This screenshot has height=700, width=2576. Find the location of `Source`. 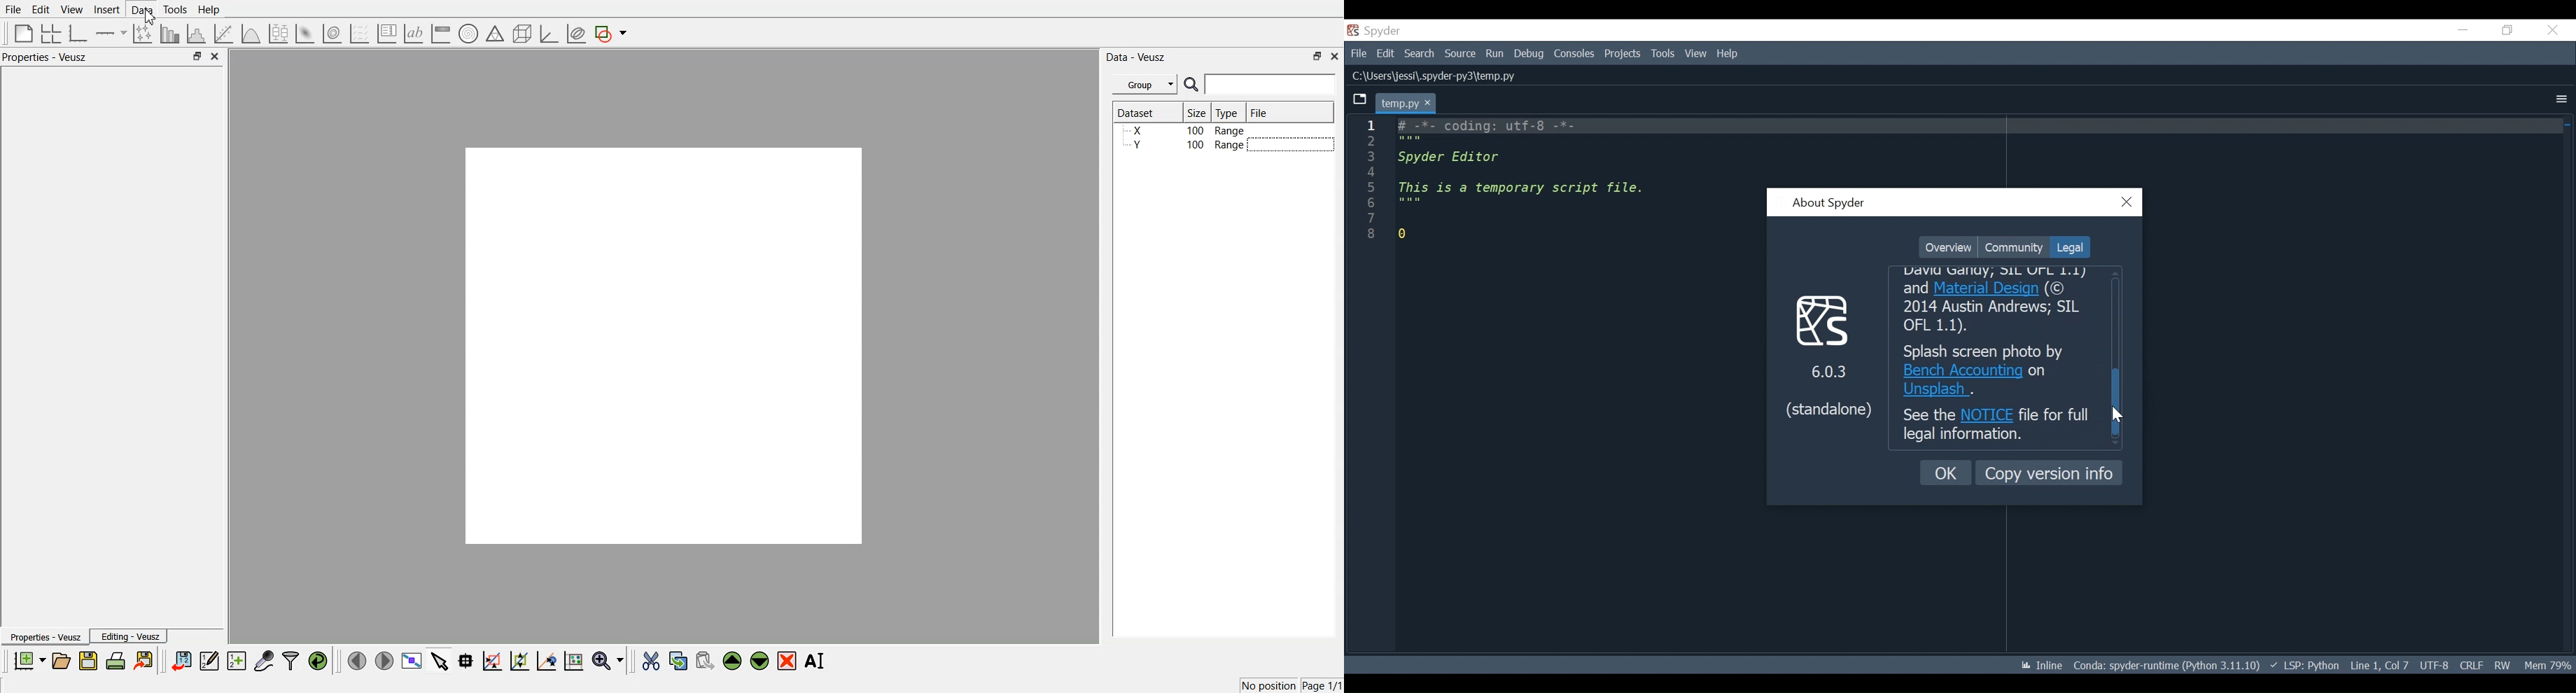

Source is located at coordinates (1460, 55).